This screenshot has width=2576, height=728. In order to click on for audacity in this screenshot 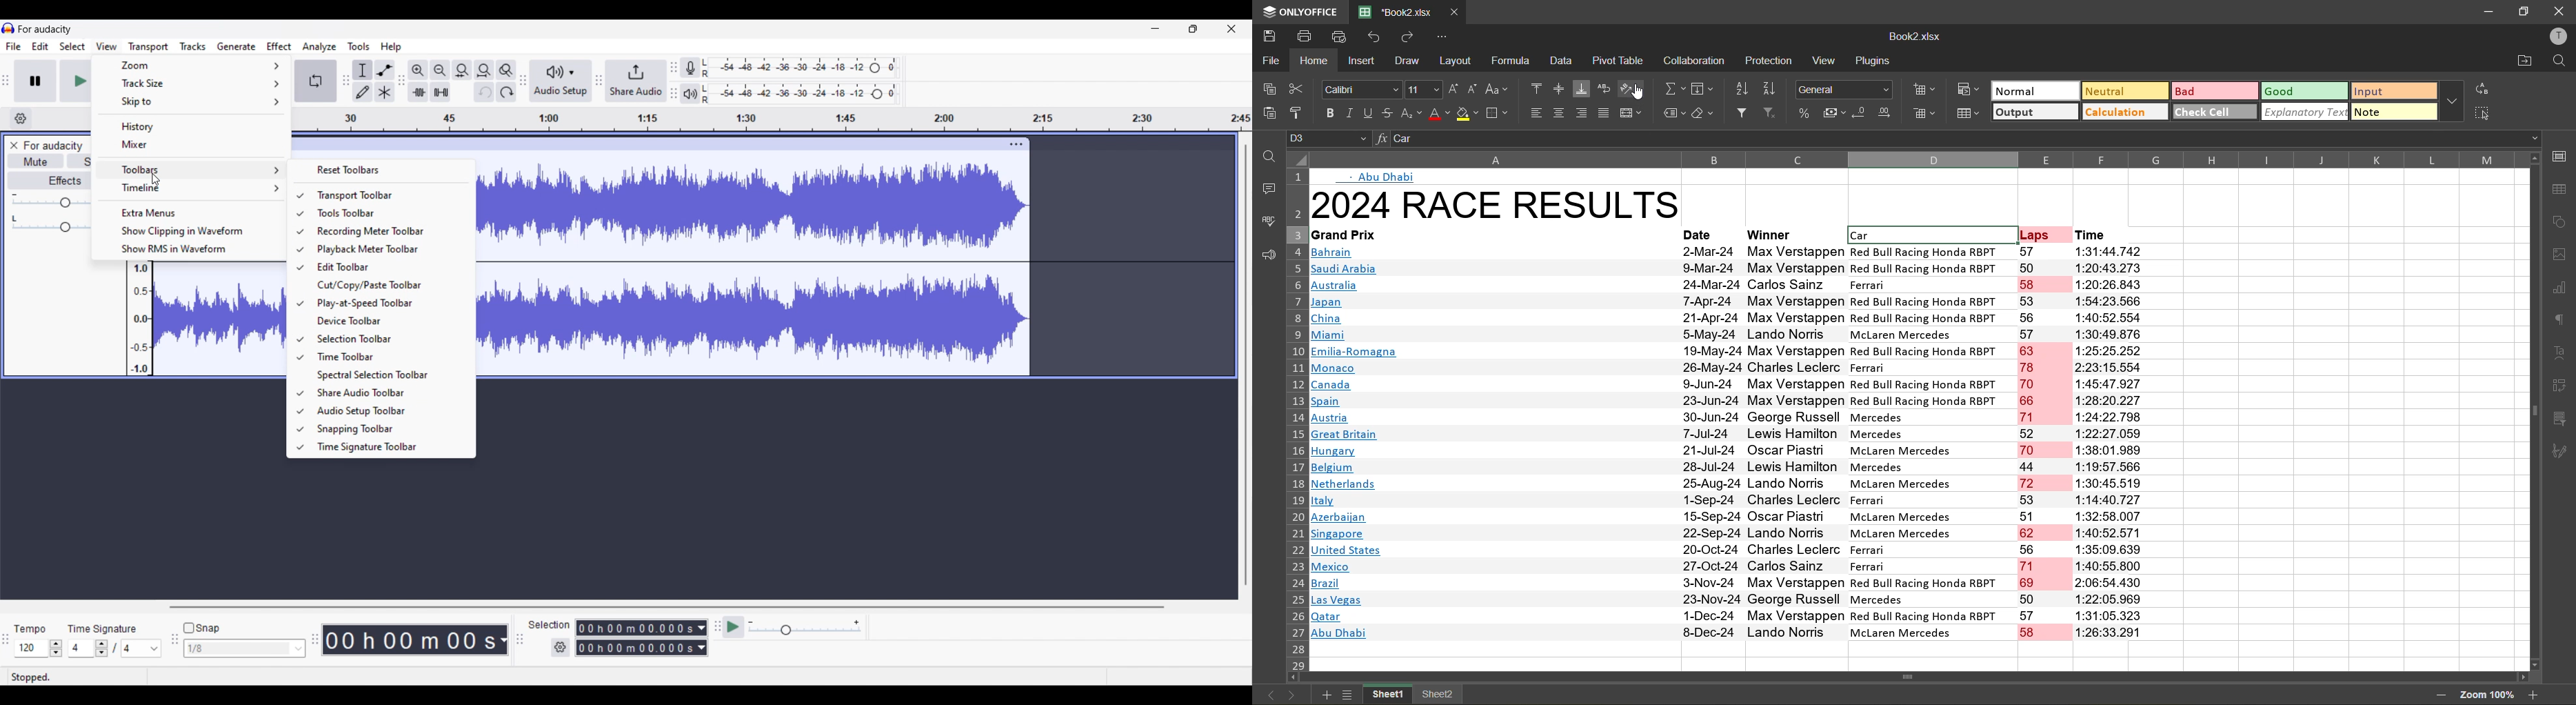, I will do `click(54, 146)`.